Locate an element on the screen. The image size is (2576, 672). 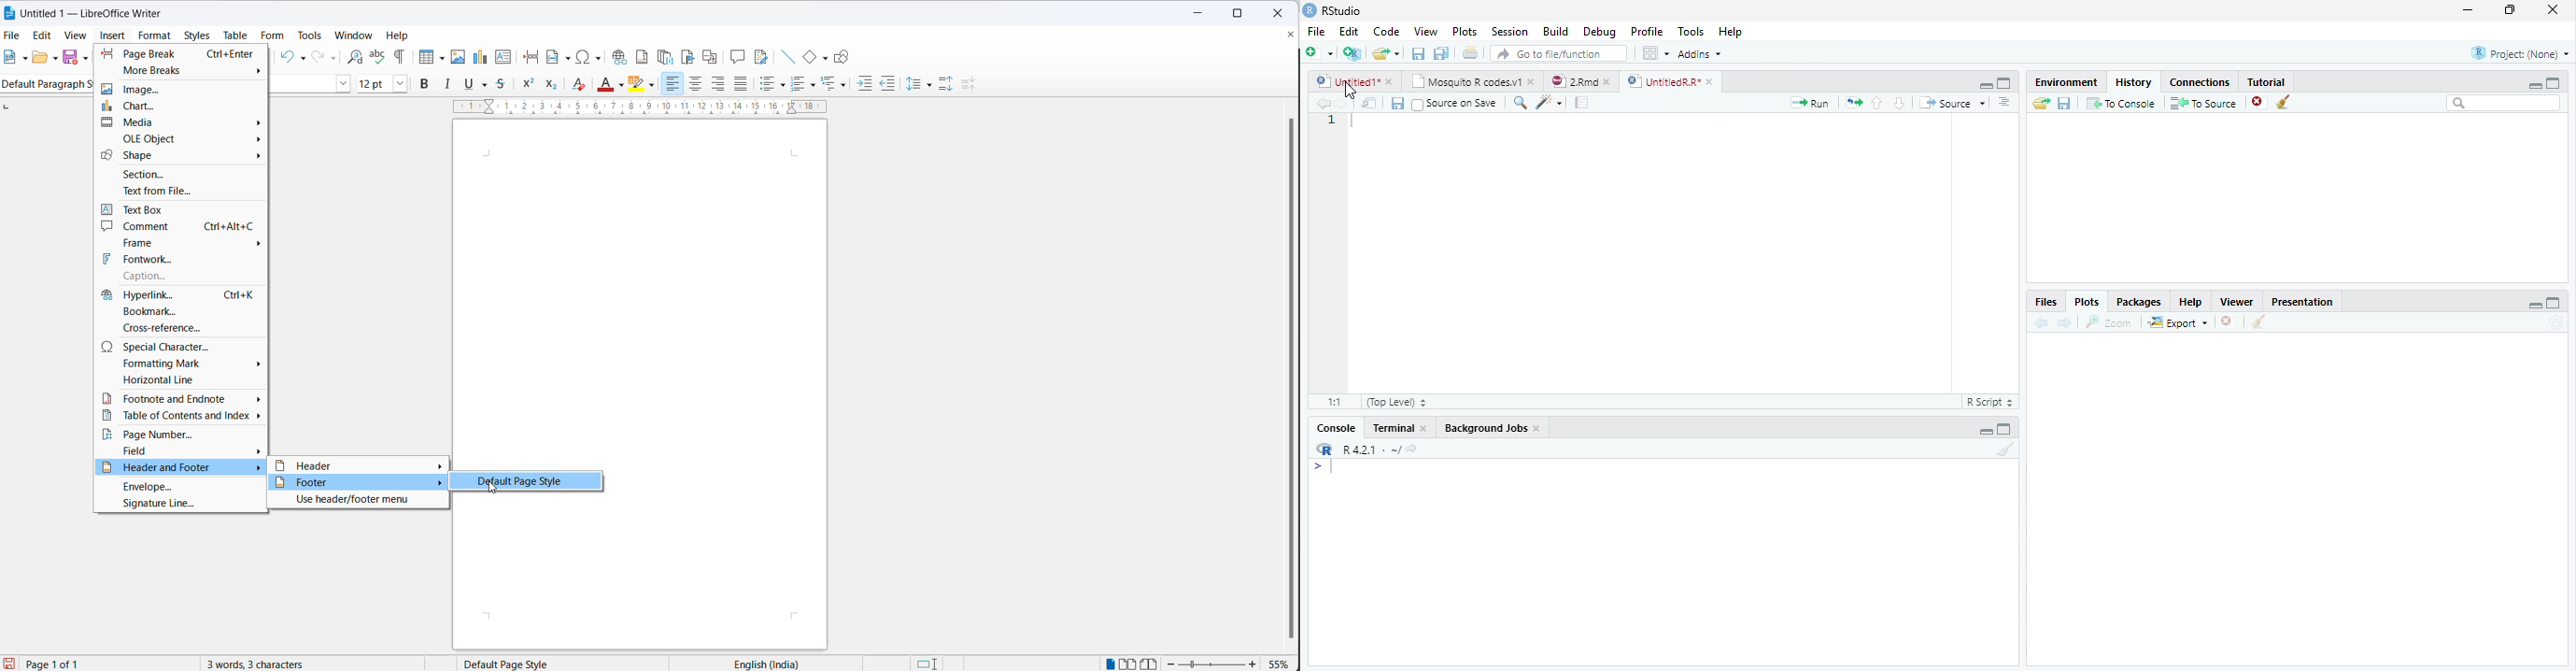
insert text is located at coordinates (506, 57).